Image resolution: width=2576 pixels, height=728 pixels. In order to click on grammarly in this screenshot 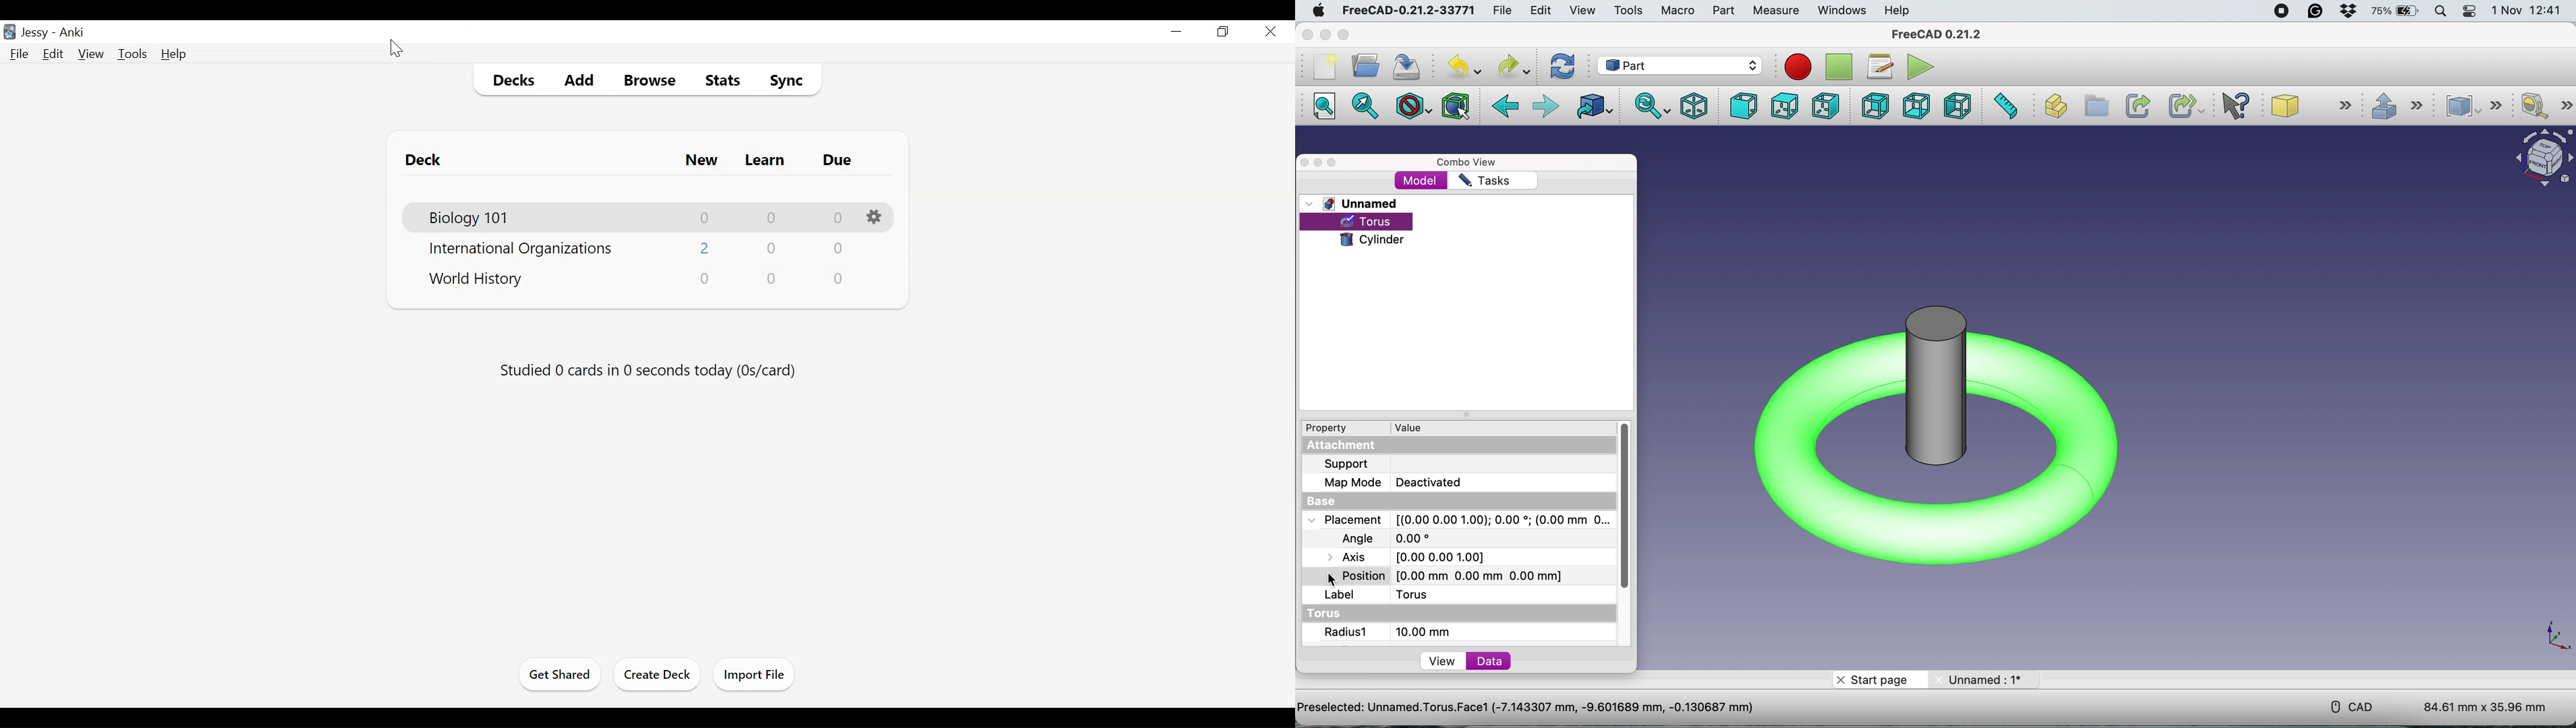, I will do `click(2317, 13)`.